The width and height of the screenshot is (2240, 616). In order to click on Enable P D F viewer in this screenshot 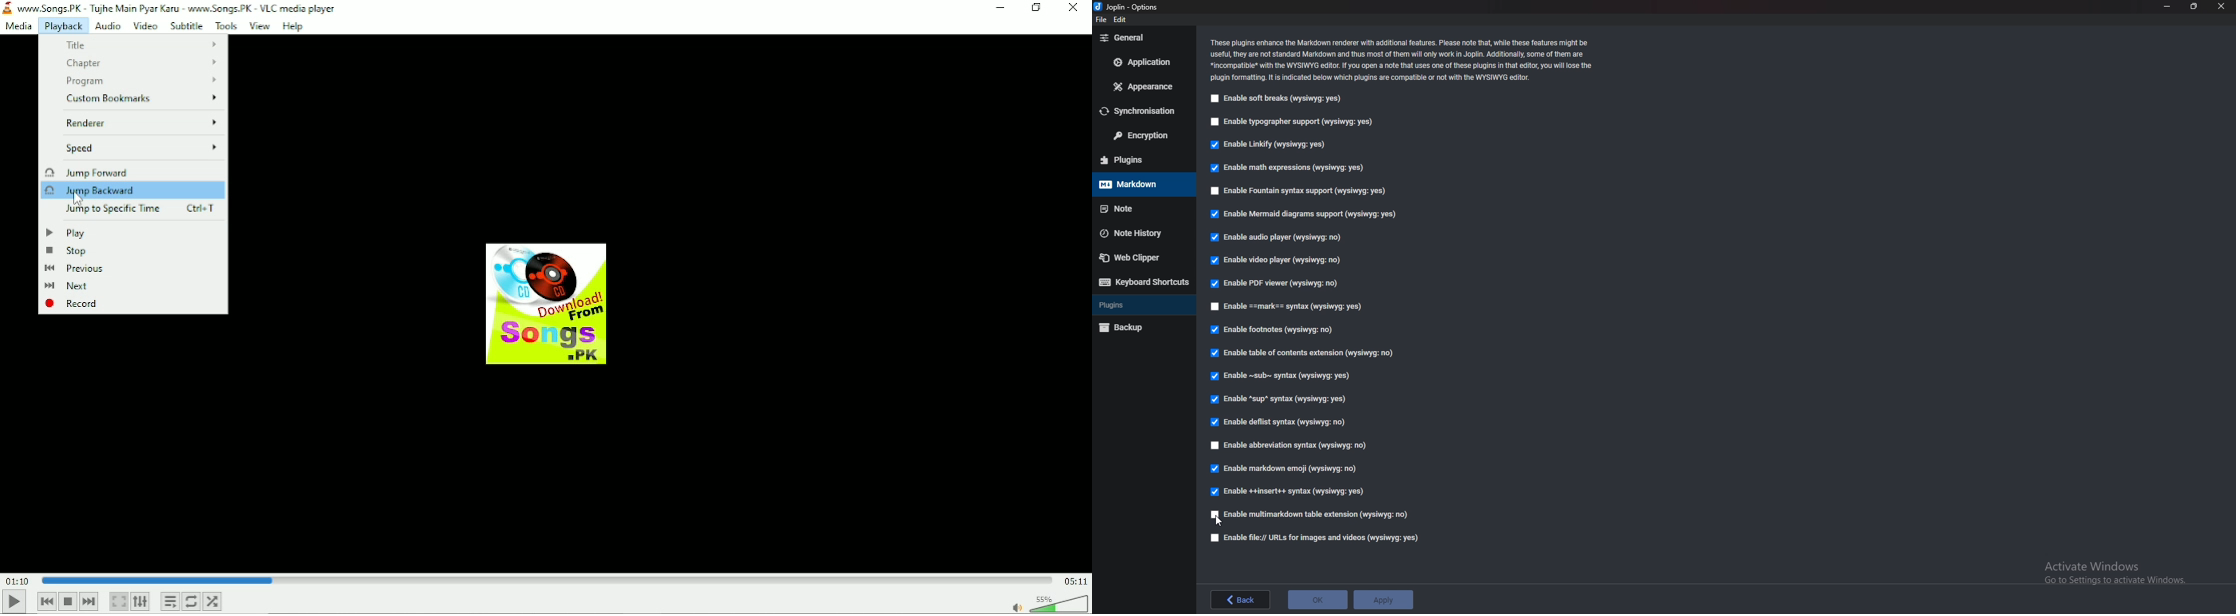, I will do `click(1272, 284)`.